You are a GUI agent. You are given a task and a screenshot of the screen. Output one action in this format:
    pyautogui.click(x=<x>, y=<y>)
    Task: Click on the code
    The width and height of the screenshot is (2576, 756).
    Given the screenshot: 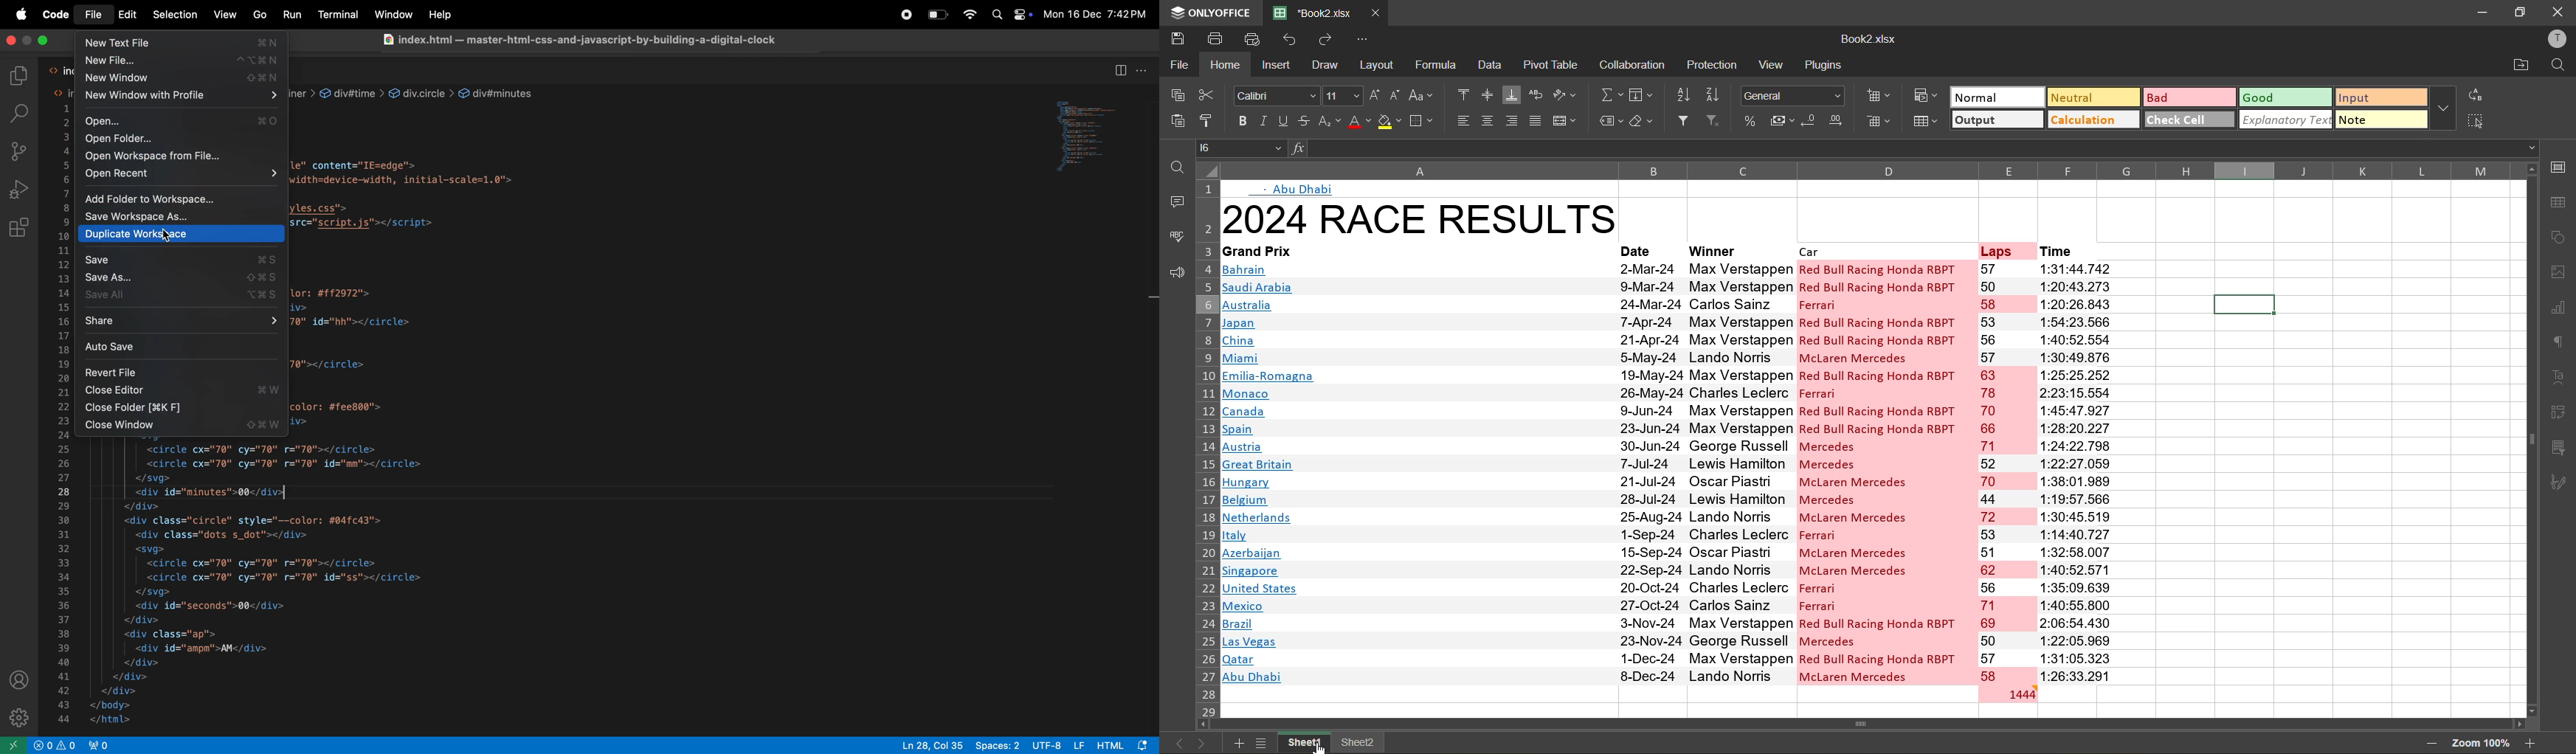 What is the action you would take?
    pyautogui.click(x=55, y=15)
    